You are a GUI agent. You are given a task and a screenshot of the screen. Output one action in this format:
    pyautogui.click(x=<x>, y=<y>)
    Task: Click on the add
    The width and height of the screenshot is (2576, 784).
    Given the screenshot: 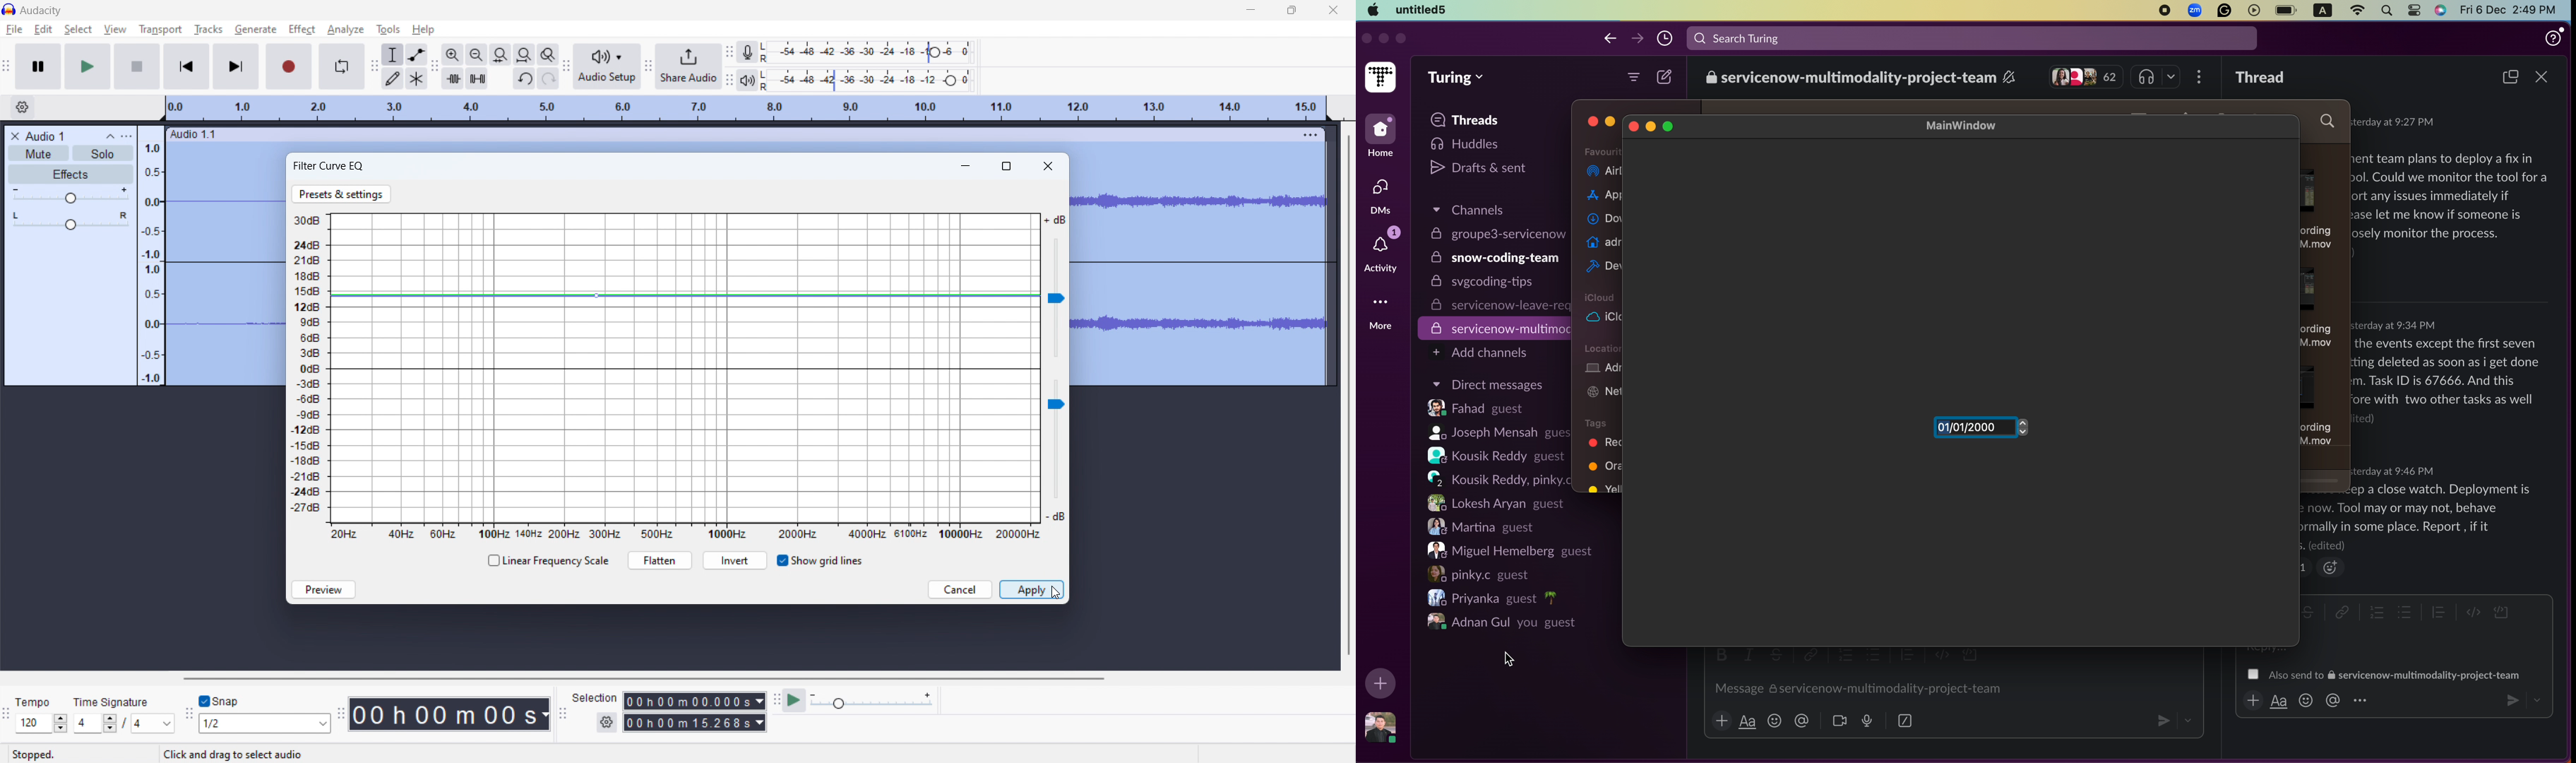 What is the action you would take?
    pyautogui.click(x=2250, y=700)
    